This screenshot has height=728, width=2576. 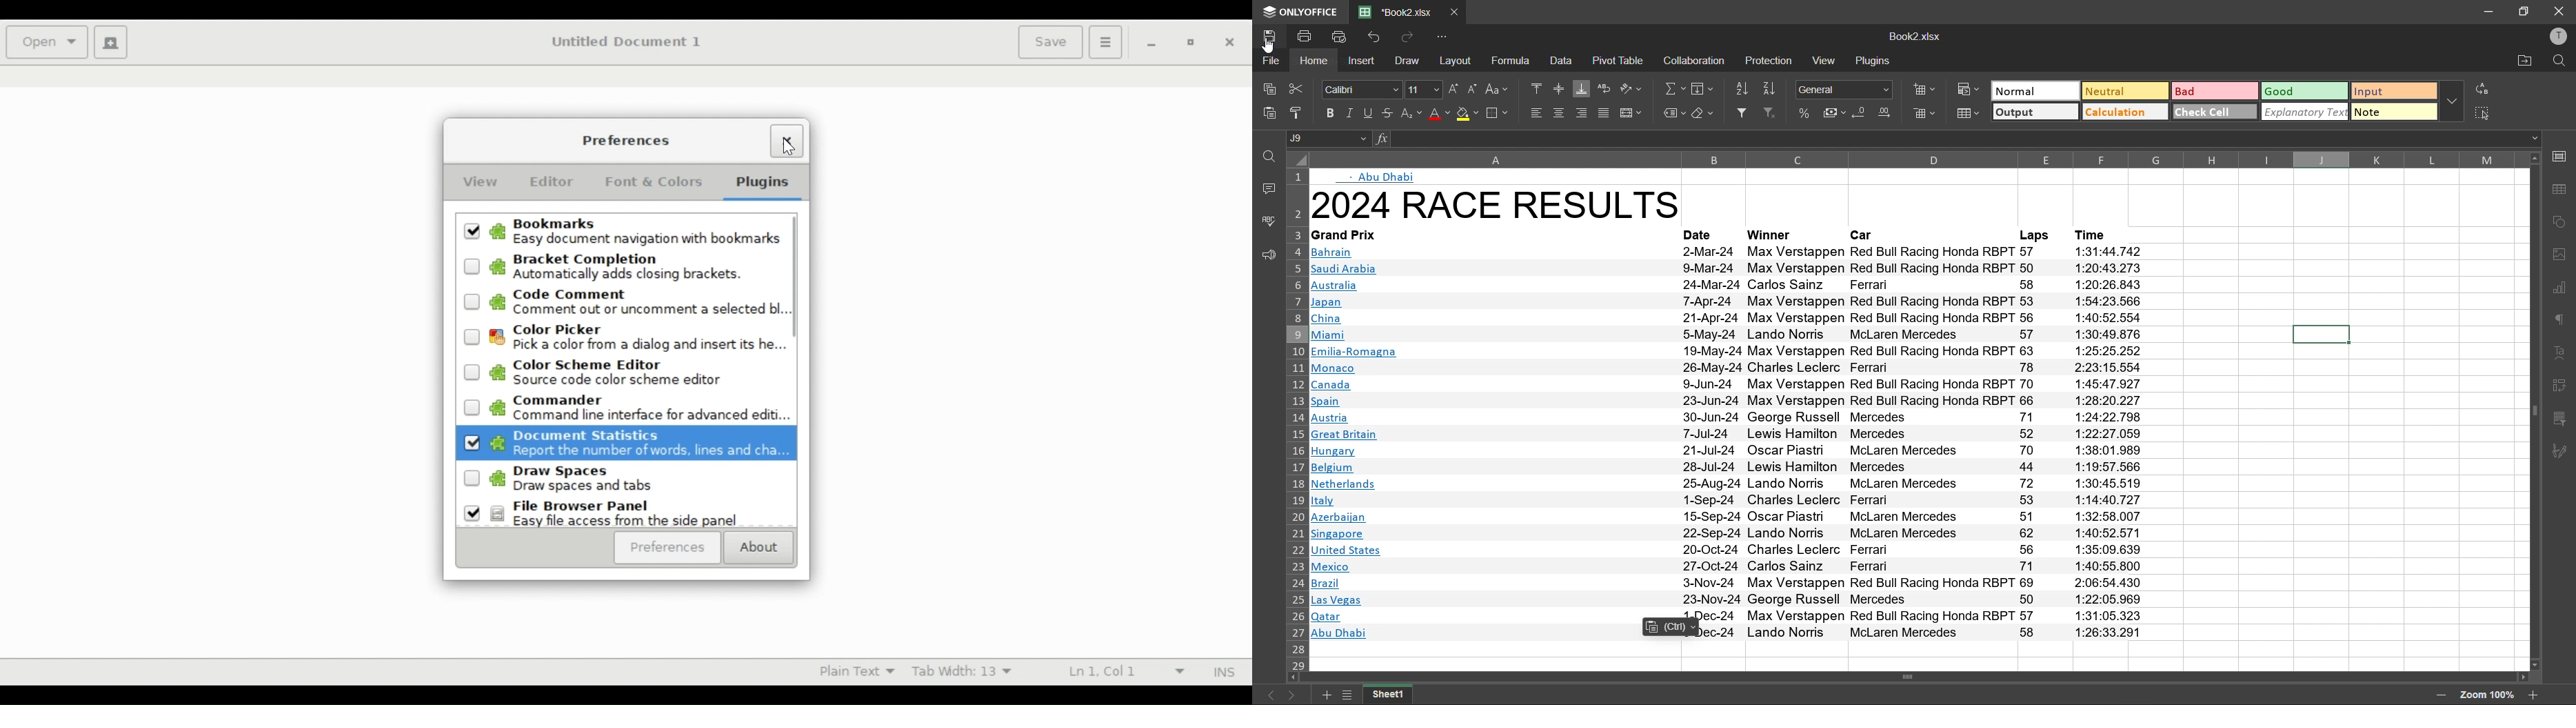 I want to click on text, so click(x=1351, y=234).